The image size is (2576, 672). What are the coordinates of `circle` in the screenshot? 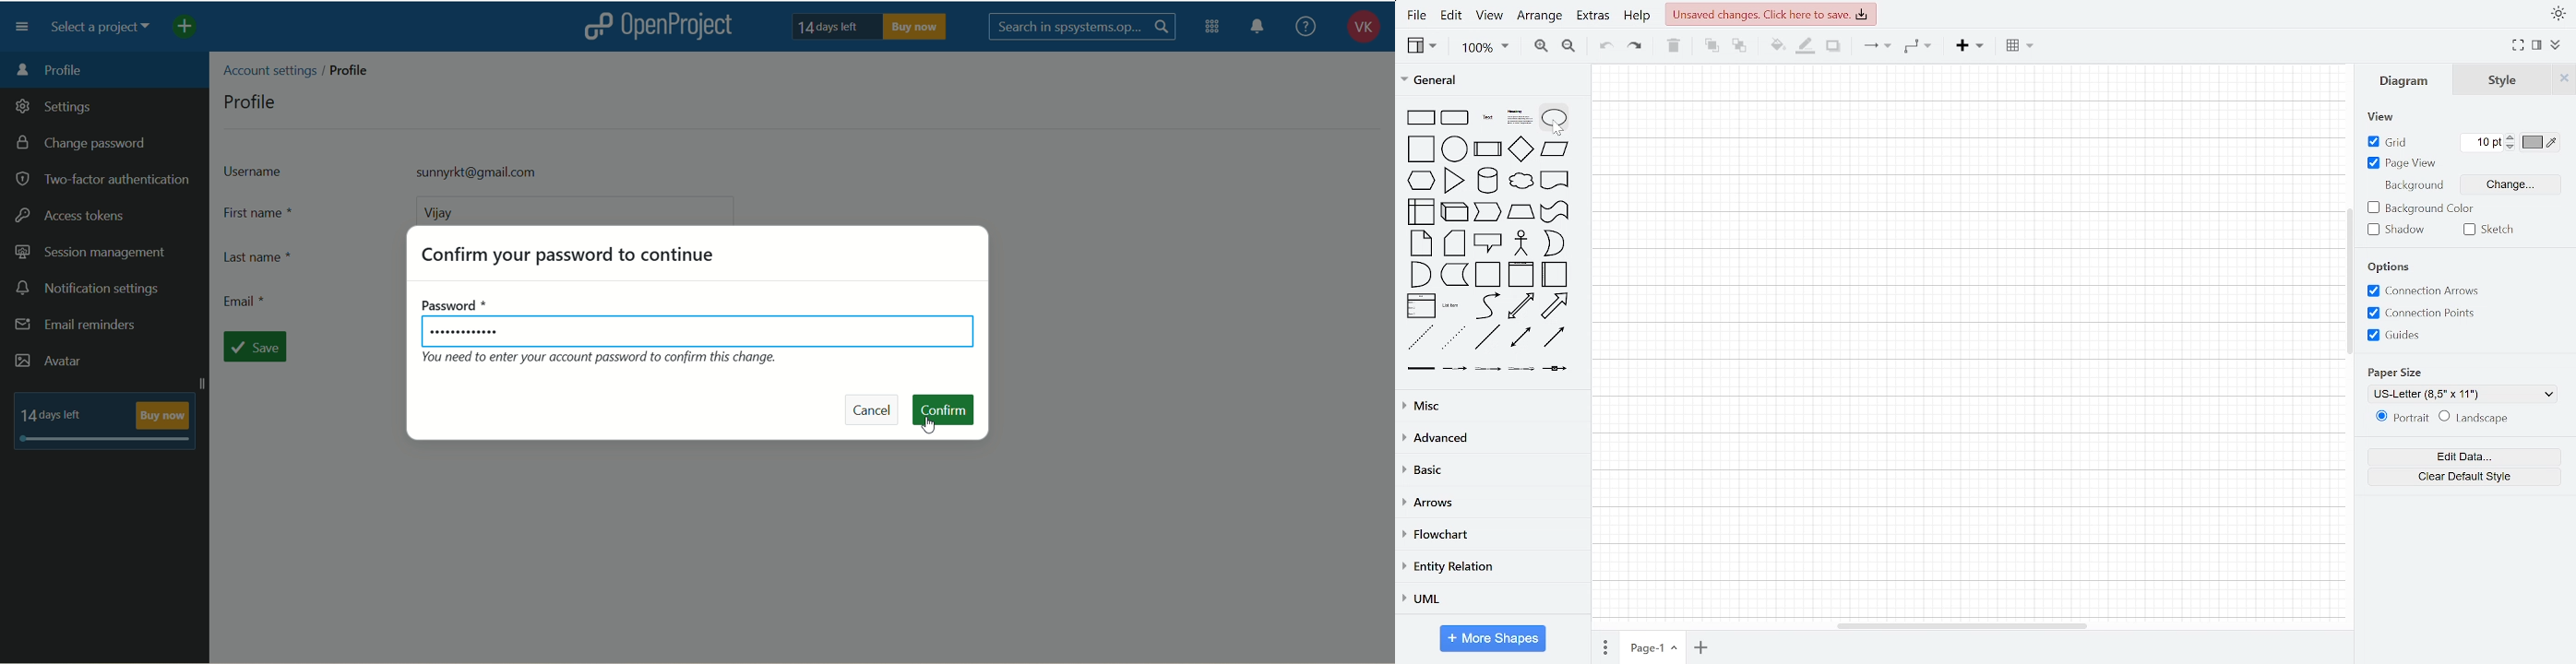 It's located at (1454, 150).